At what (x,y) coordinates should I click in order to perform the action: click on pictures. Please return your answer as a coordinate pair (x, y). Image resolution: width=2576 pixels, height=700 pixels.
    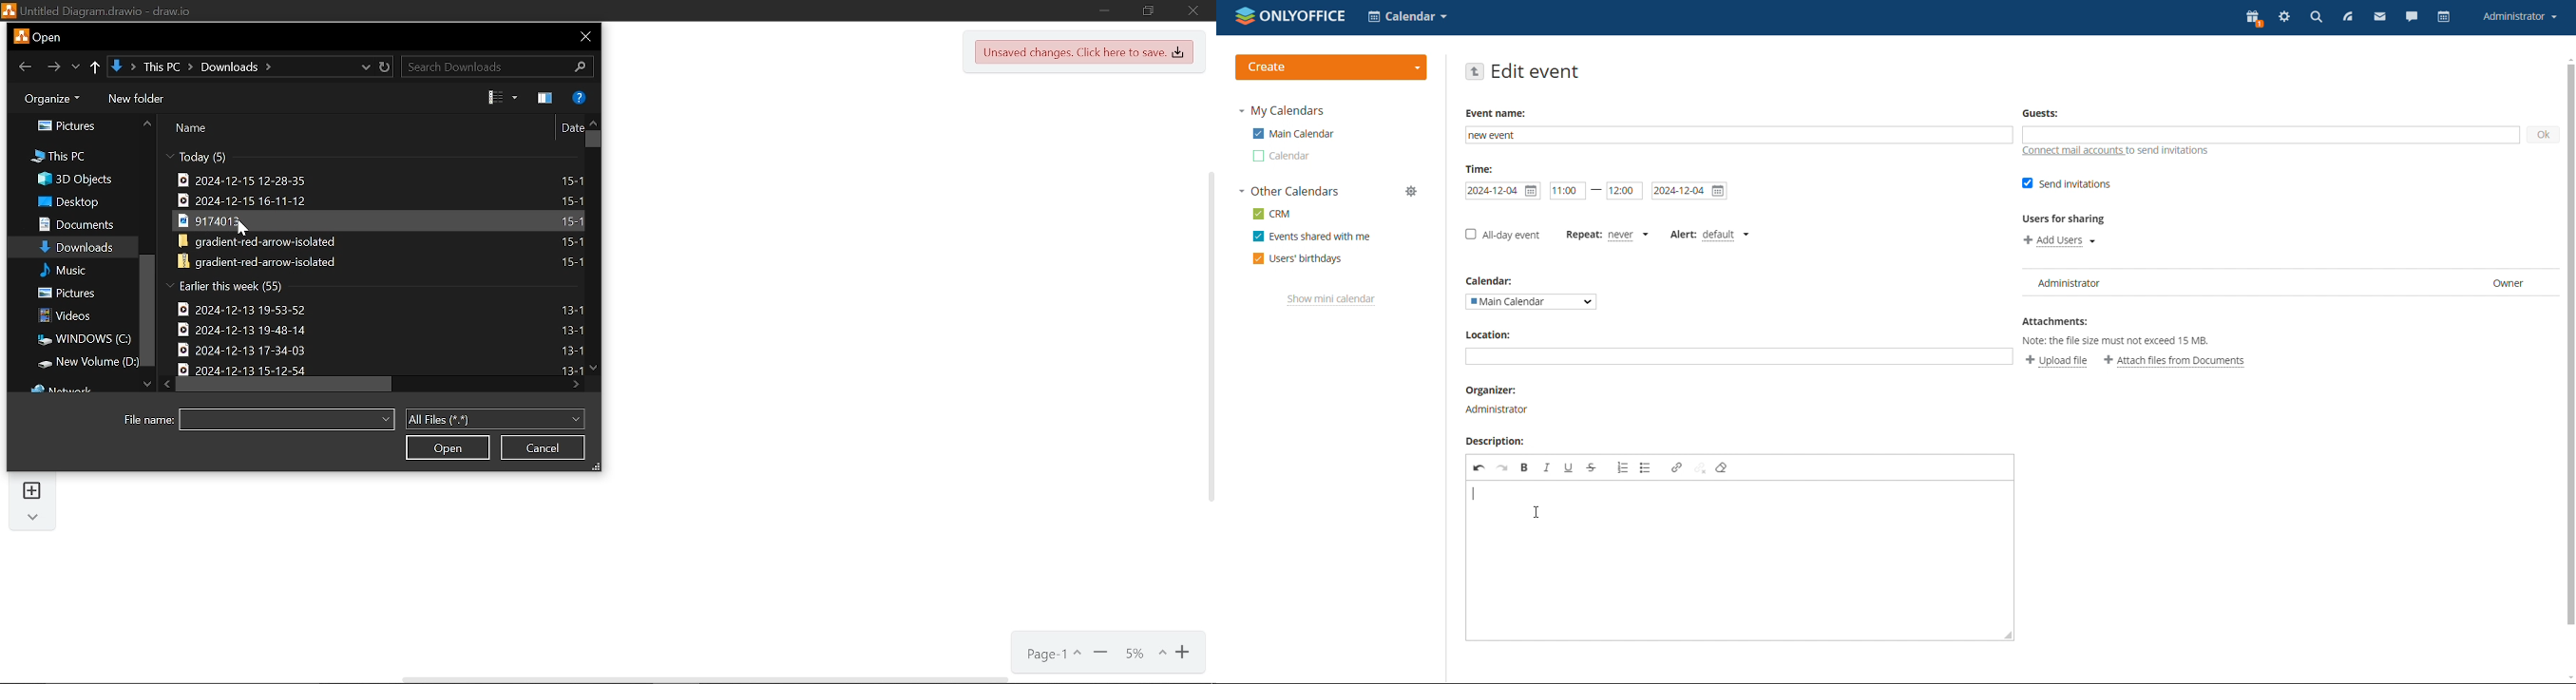
    Looking at the image, I should click on (61, 124).